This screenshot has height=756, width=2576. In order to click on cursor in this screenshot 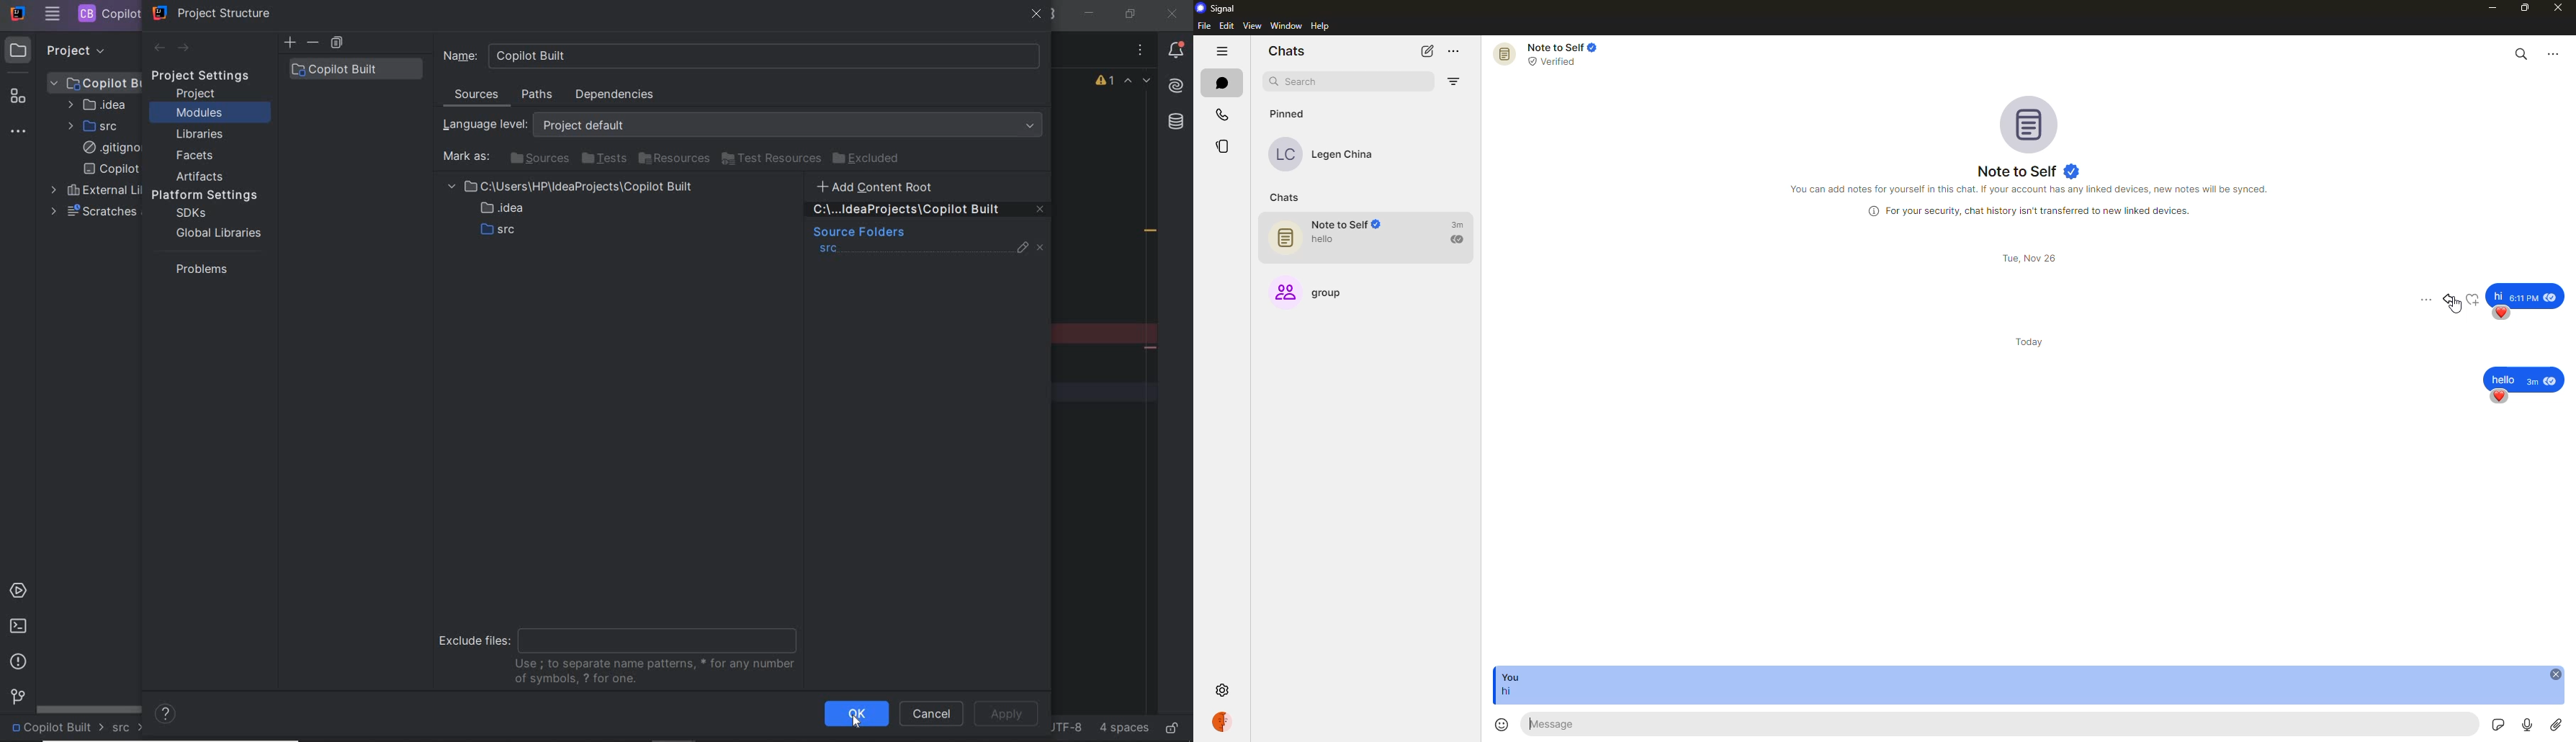, I will do `click(858, 721)`.